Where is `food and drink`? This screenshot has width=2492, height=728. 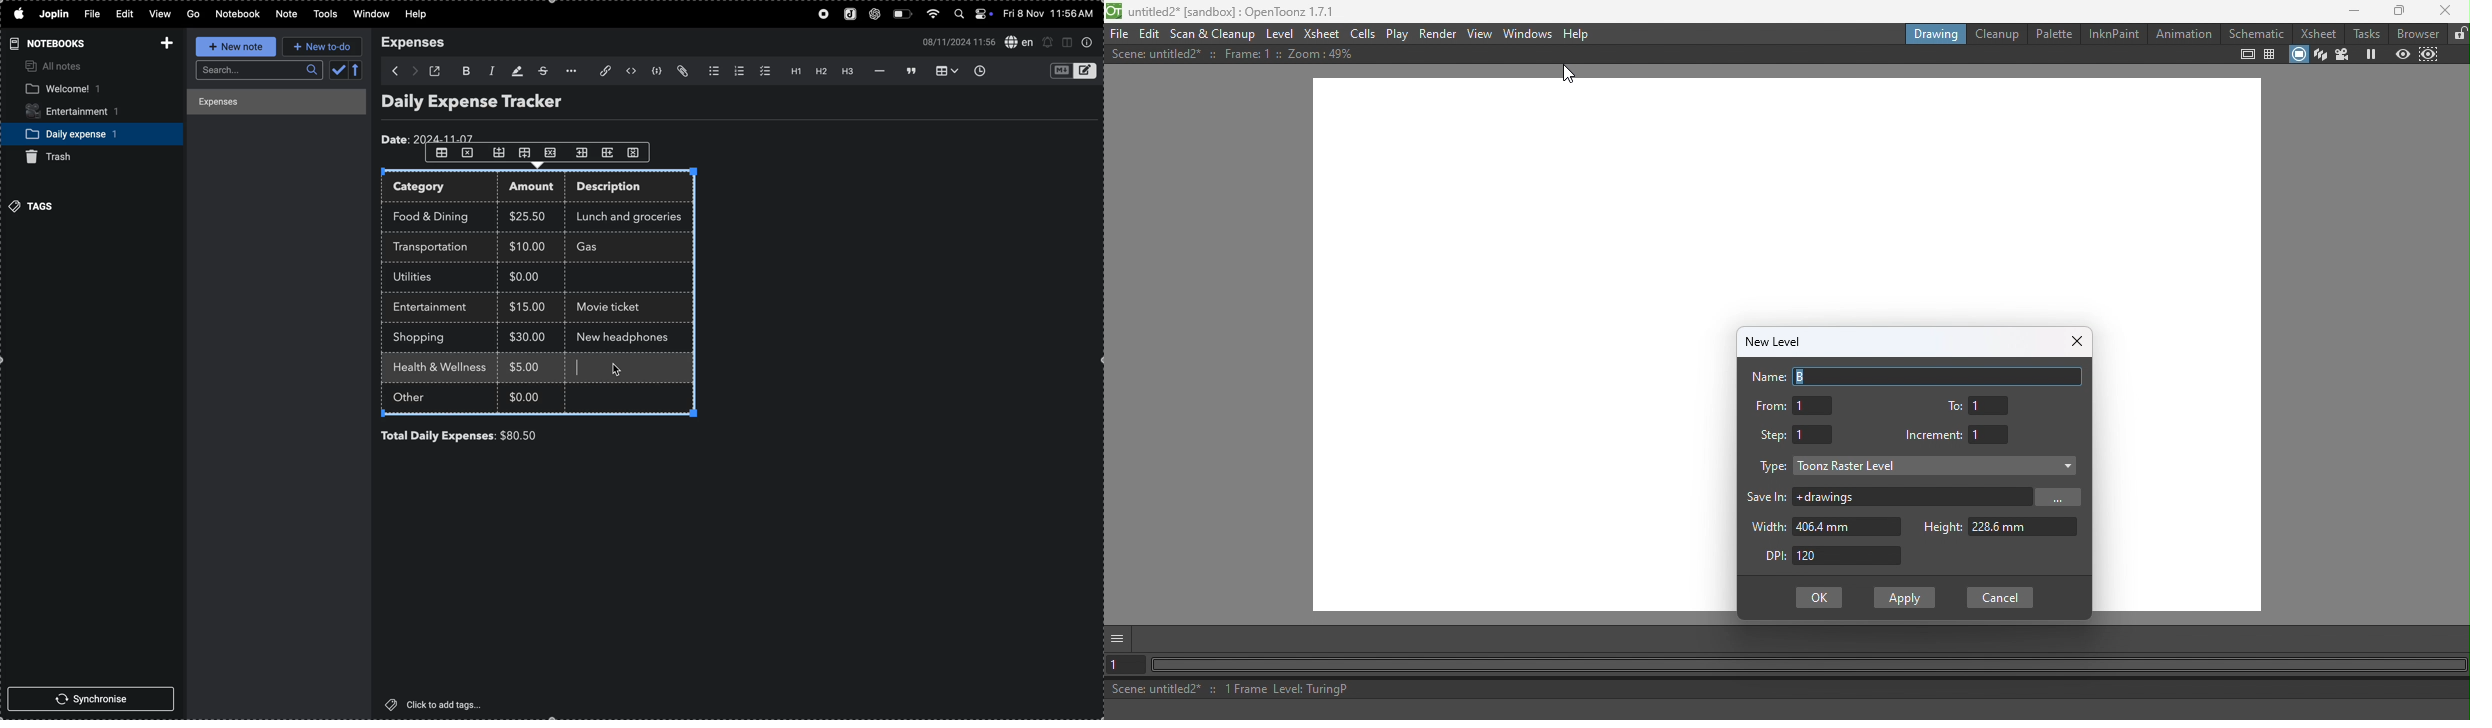 food and drink is located at coordinates (436, 215).